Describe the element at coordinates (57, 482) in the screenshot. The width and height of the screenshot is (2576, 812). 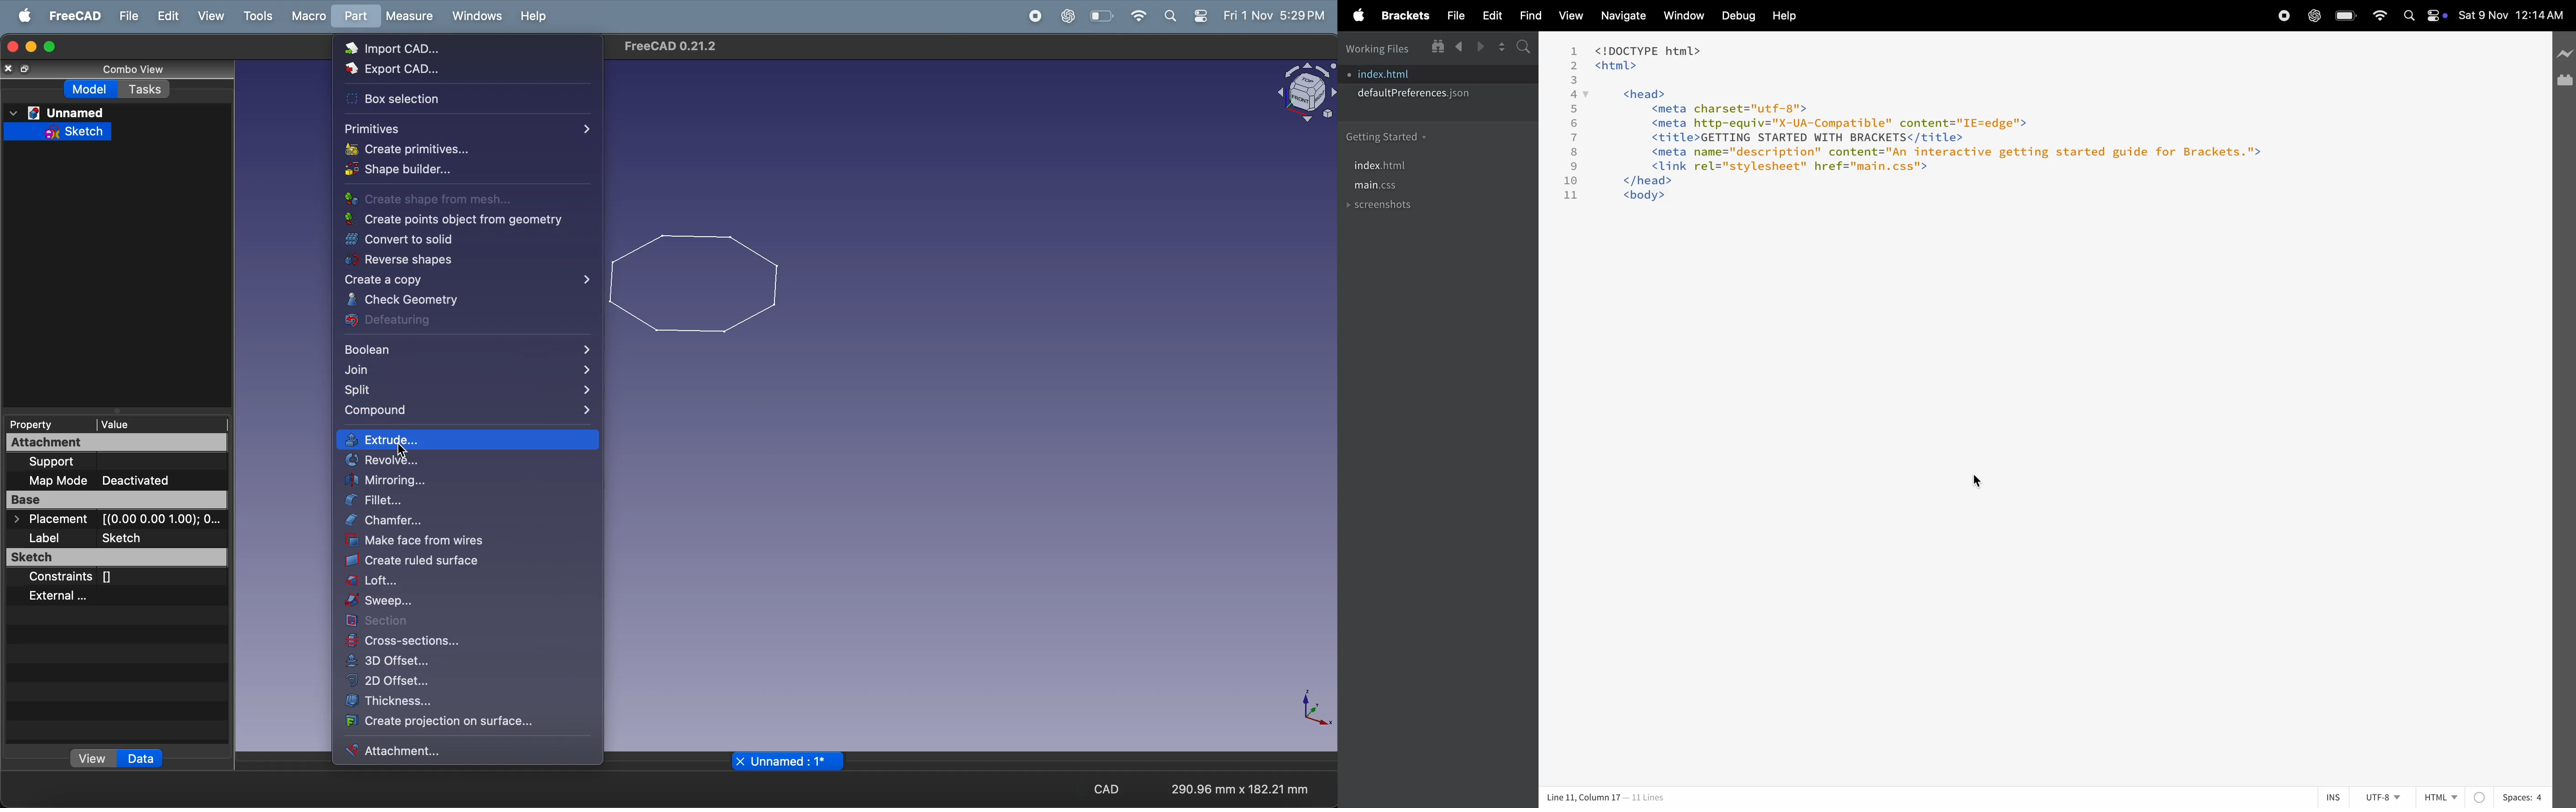
I see `map mode` at that location.